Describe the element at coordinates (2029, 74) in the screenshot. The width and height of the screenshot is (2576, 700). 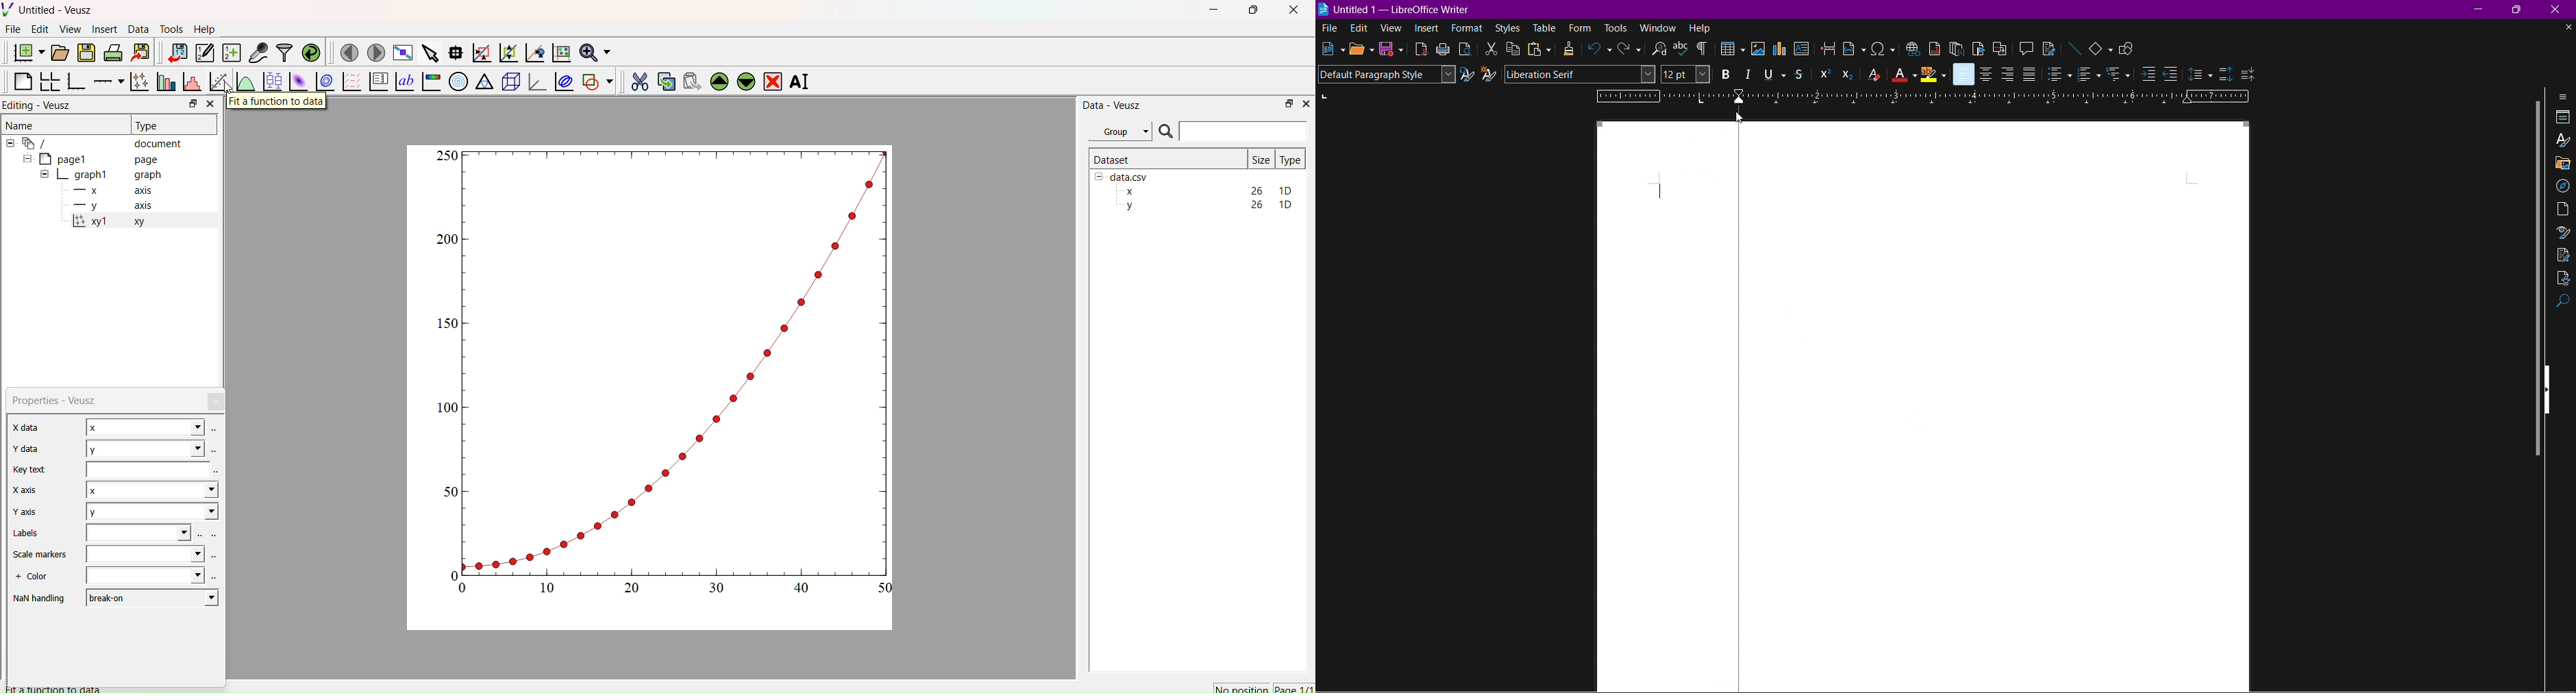
I see `Justified` at that location.